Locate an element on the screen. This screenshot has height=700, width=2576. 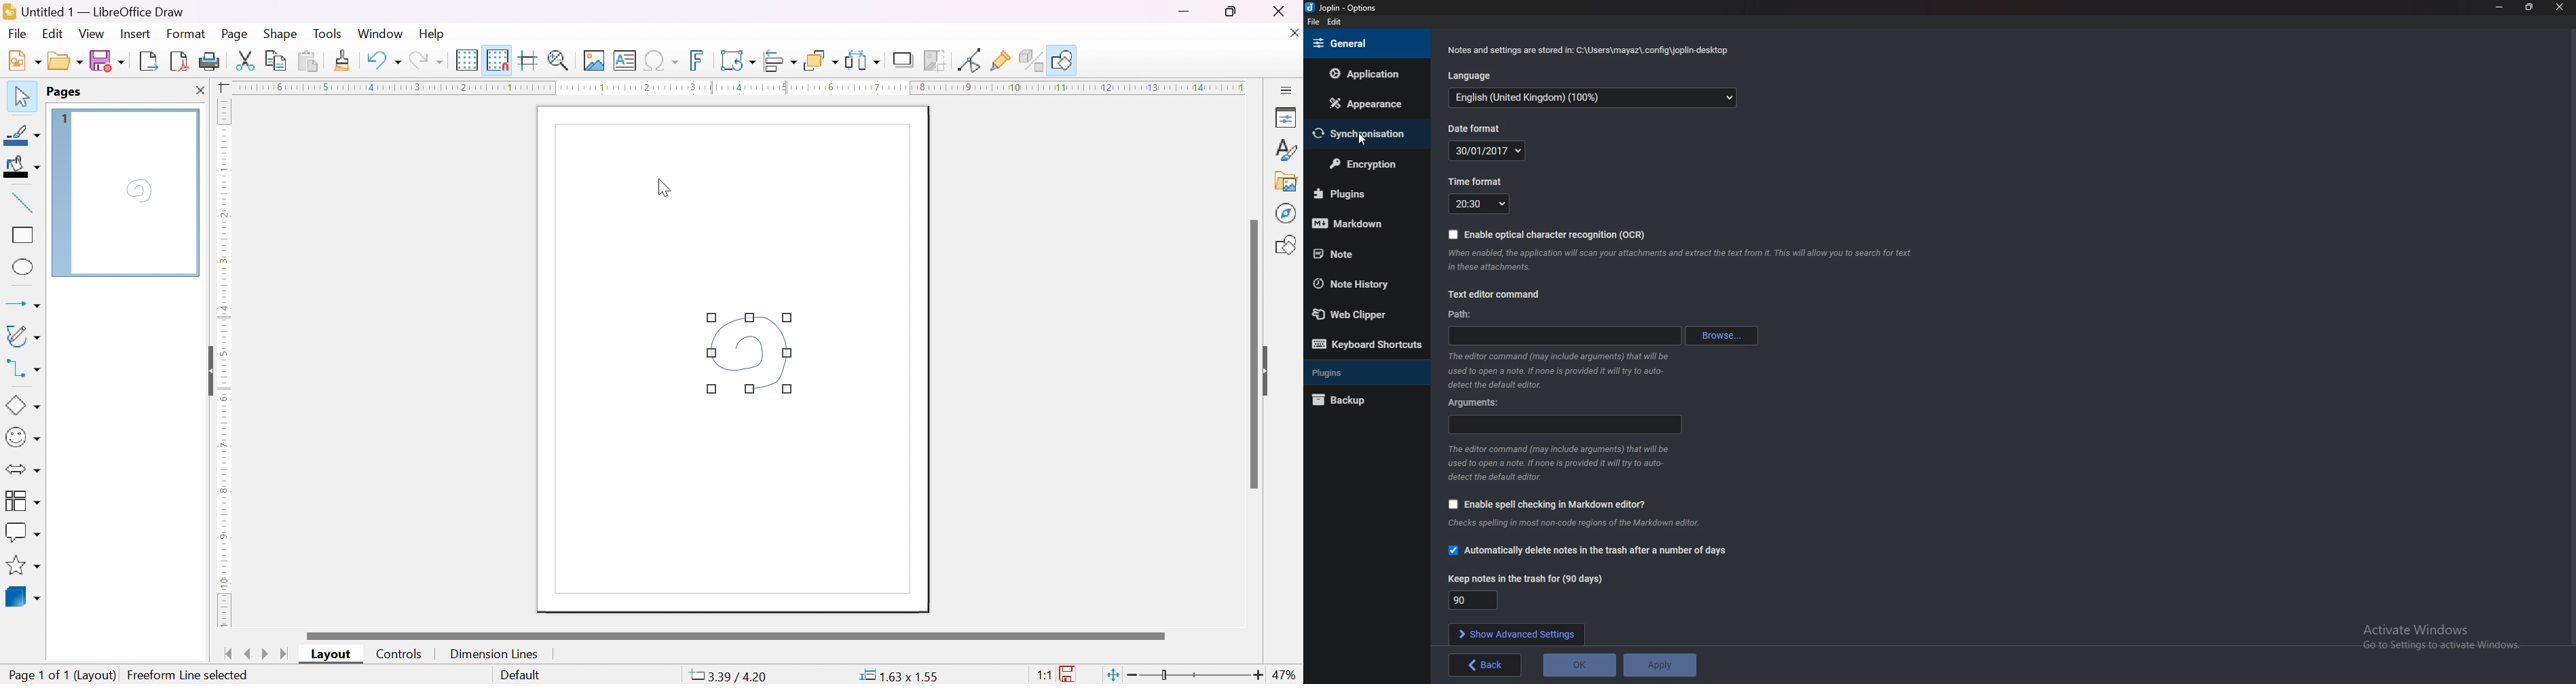
Plugins is located at coordinates (1361, 194).